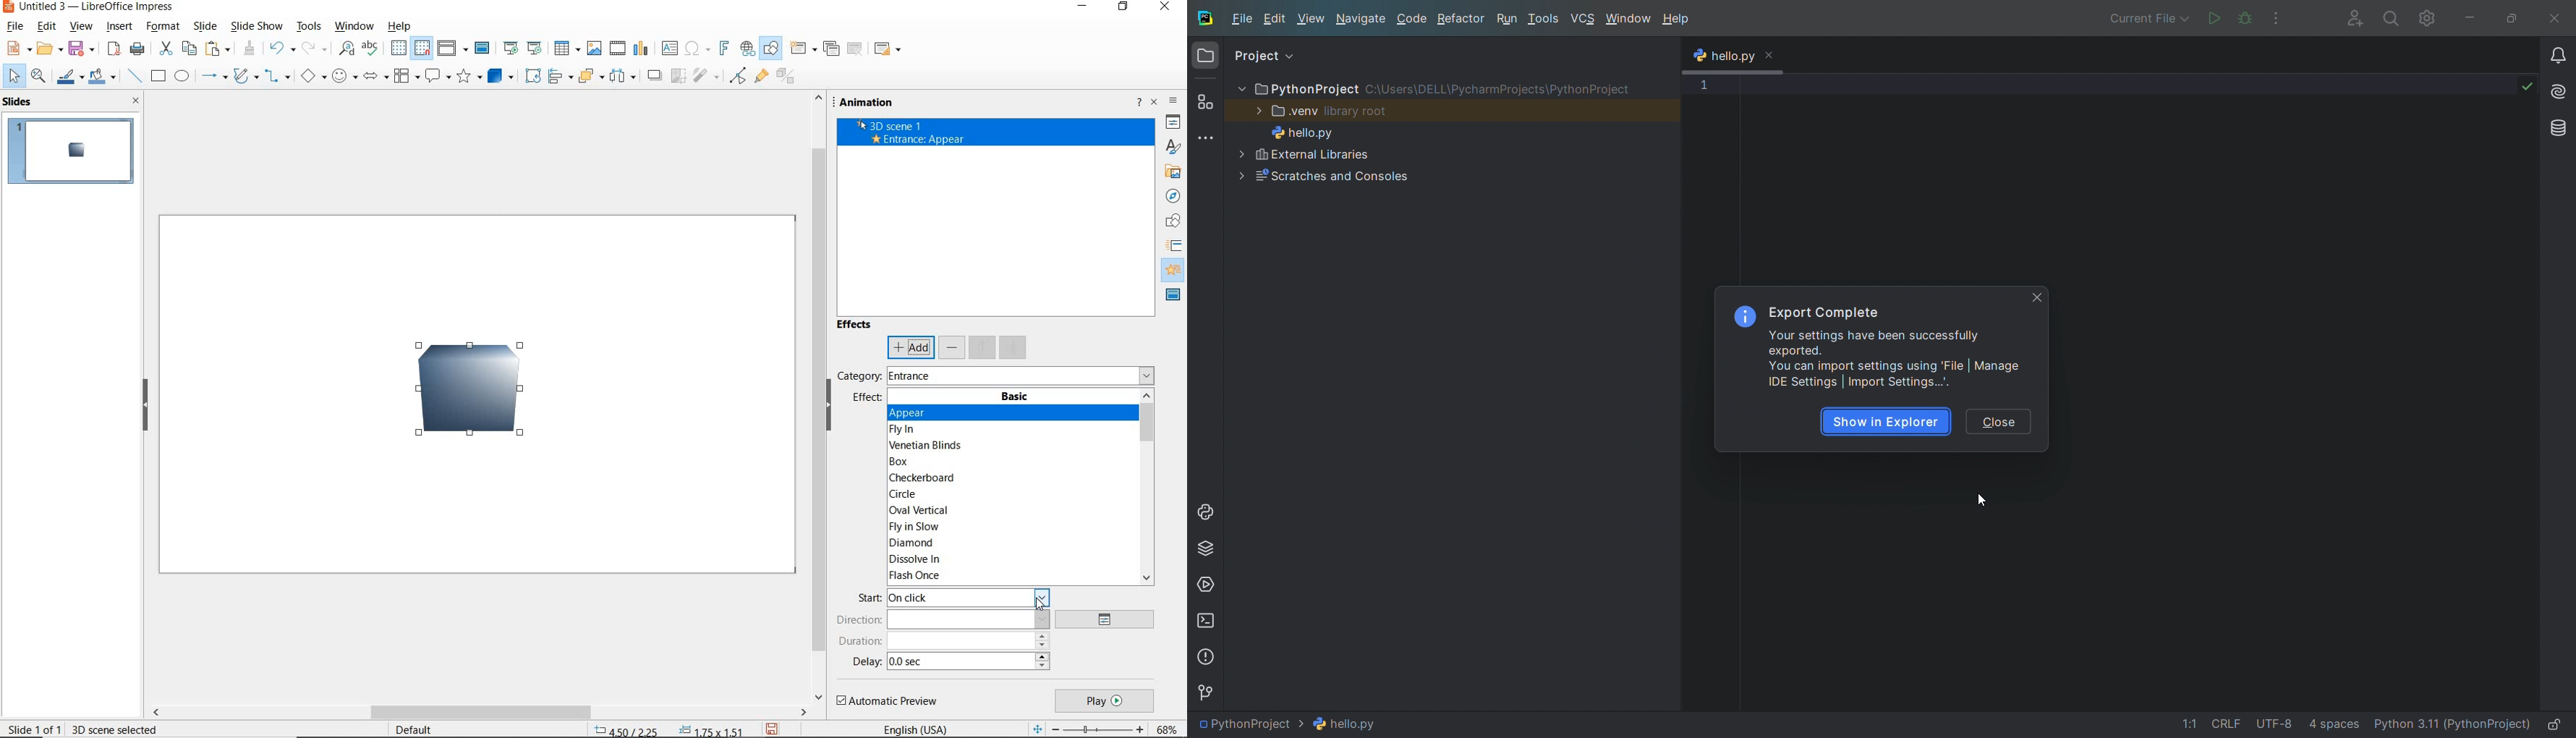 The height and width of the screenshot is (756, 2576). What do you see at coordinates (856, 327) in the screenshot?
I see `effects` at bounding box center [856, 327].